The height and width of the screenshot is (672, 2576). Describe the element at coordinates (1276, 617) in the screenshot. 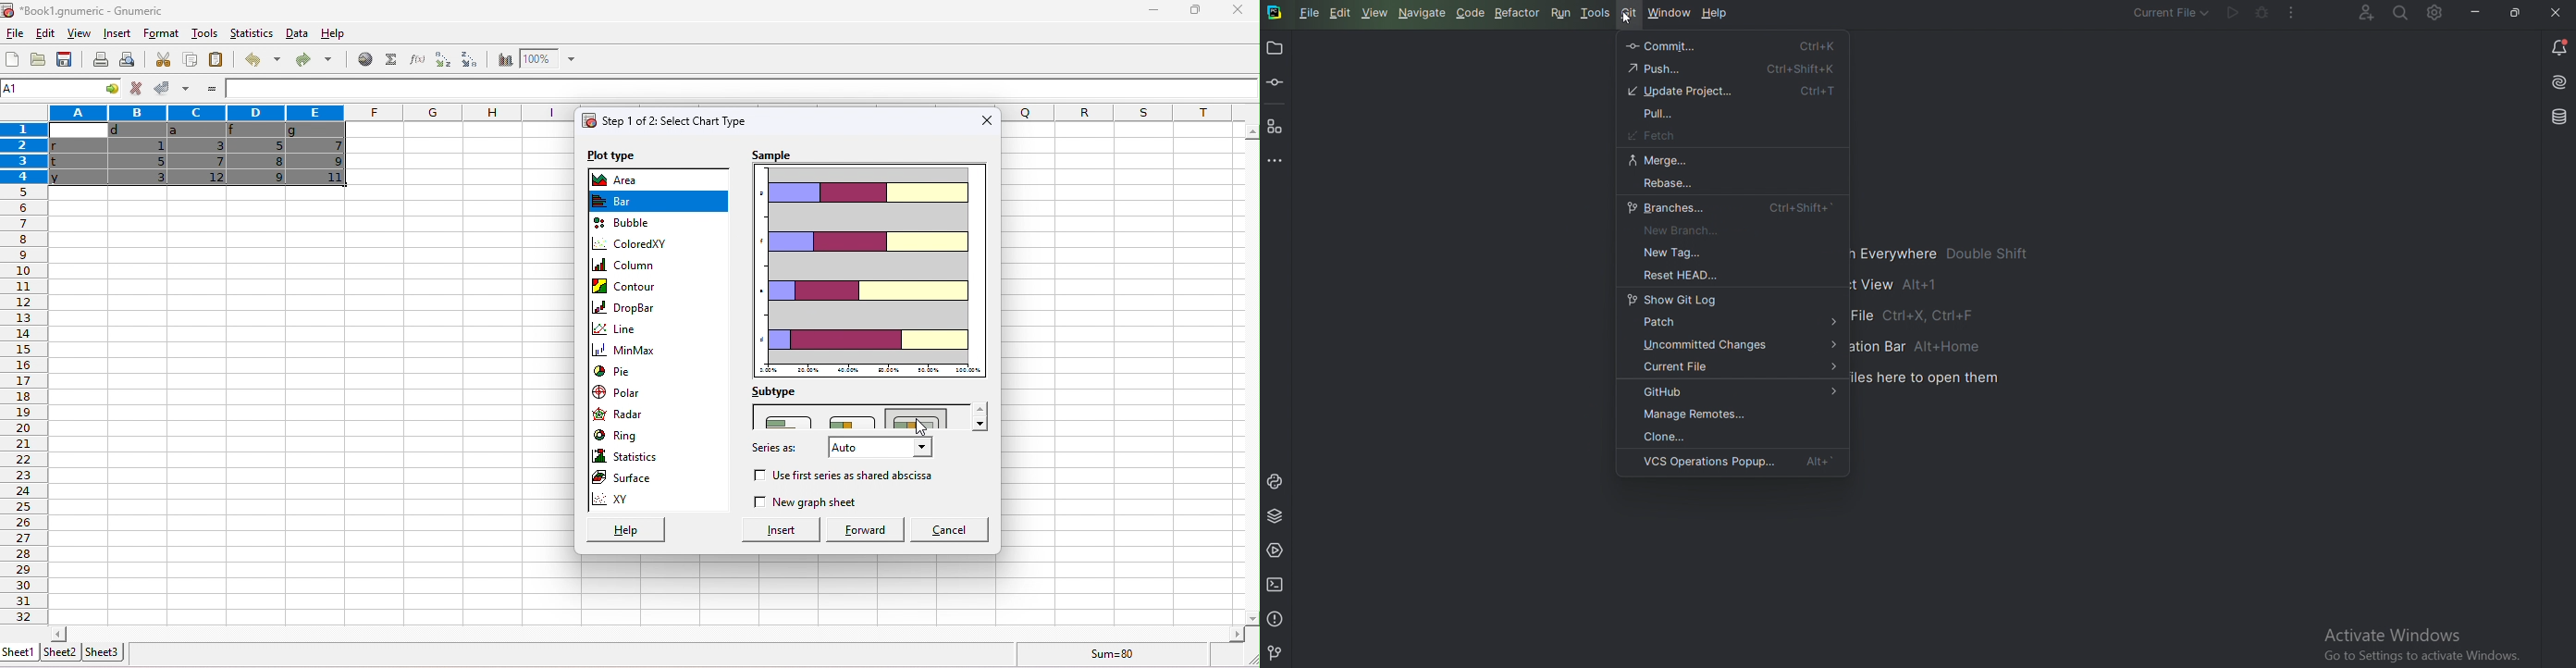

I see `Problems` at that location.